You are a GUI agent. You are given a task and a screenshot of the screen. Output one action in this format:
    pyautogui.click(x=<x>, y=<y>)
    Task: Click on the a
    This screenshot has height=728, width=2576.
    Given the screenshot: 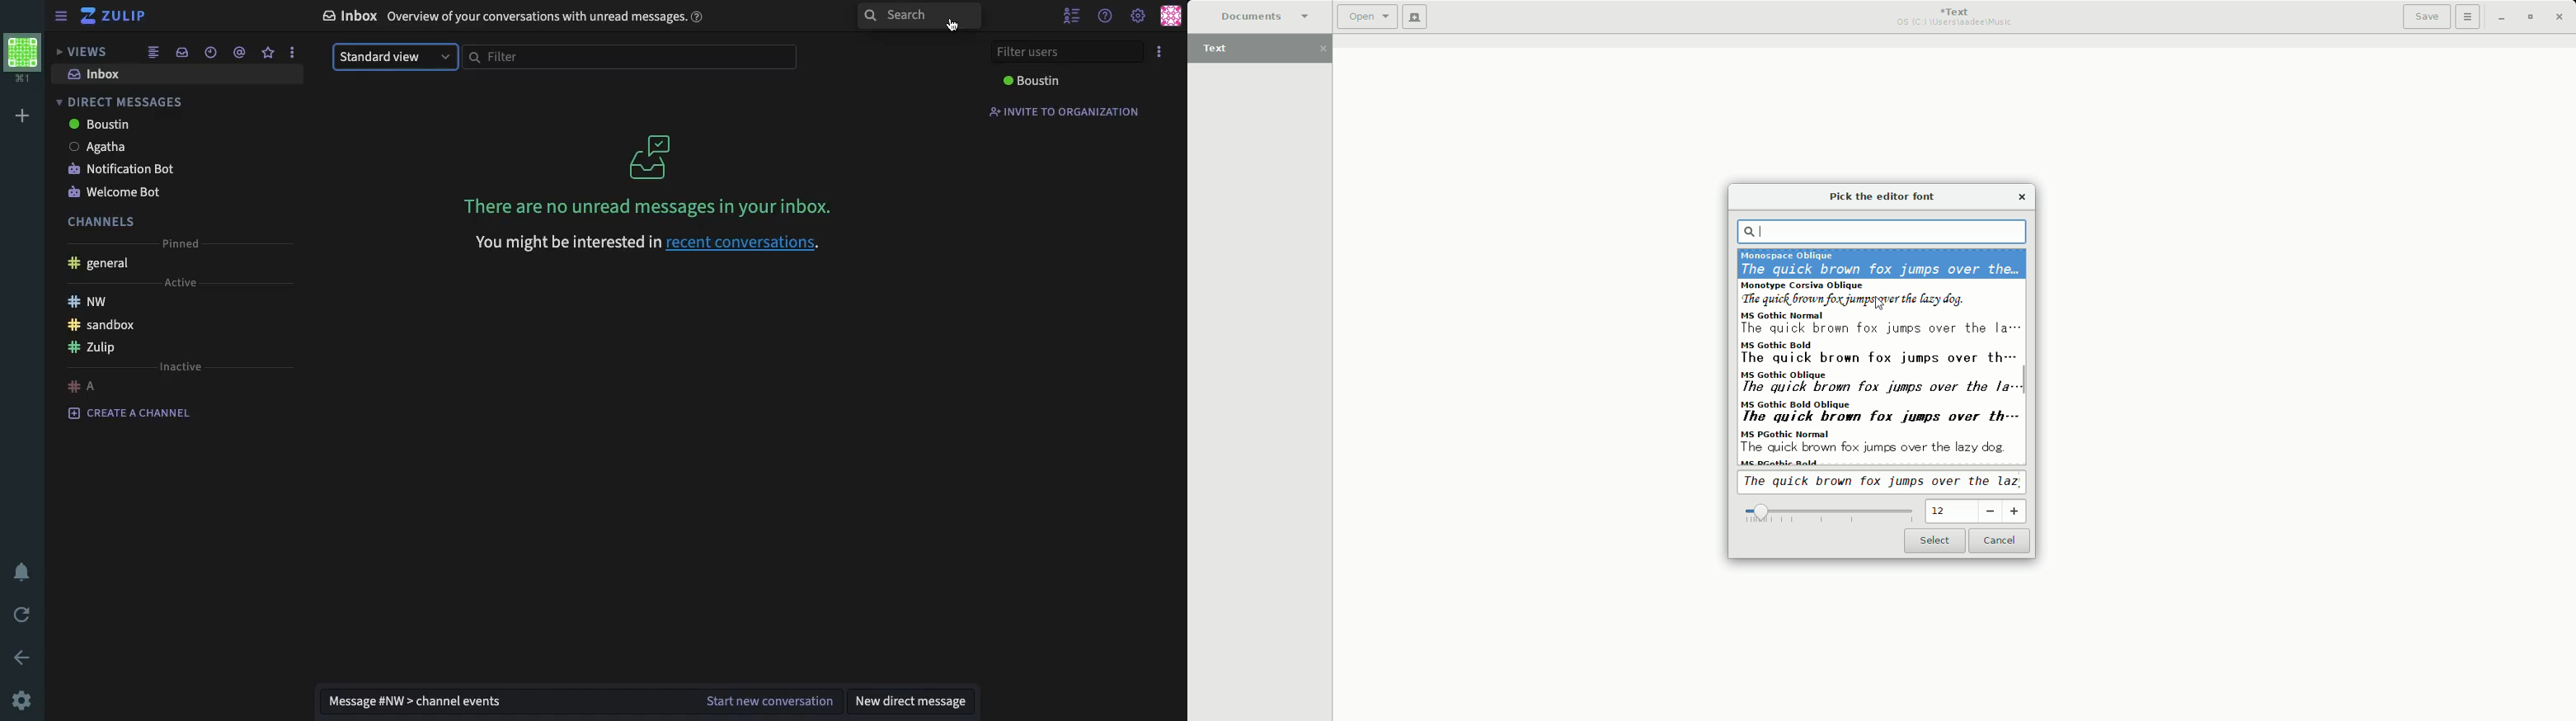 What is the action you would take?
    pyautogui.click(x=83, y=387)
    